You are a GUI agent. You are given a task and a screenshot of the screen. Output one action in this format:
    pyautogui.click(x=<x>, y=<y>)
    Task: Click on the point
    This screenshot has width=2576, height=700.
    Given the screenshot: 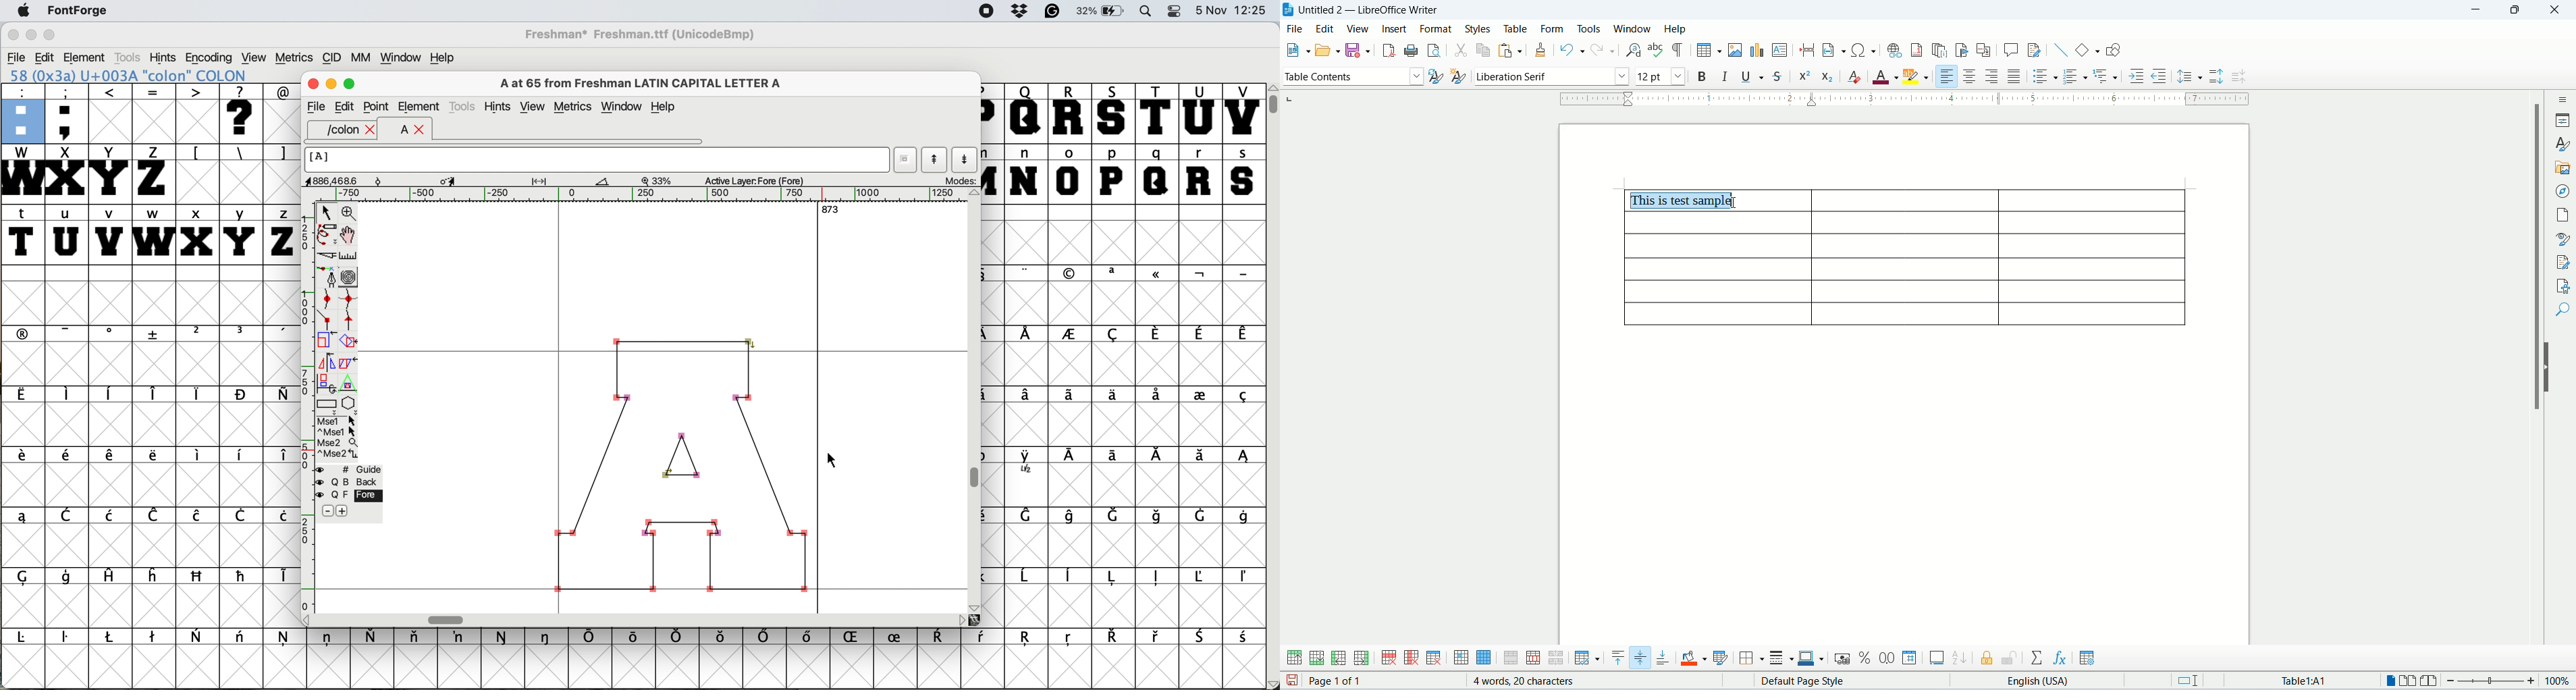 What is the action you would take?
    pyautogui.click(x=377, y=106)
    